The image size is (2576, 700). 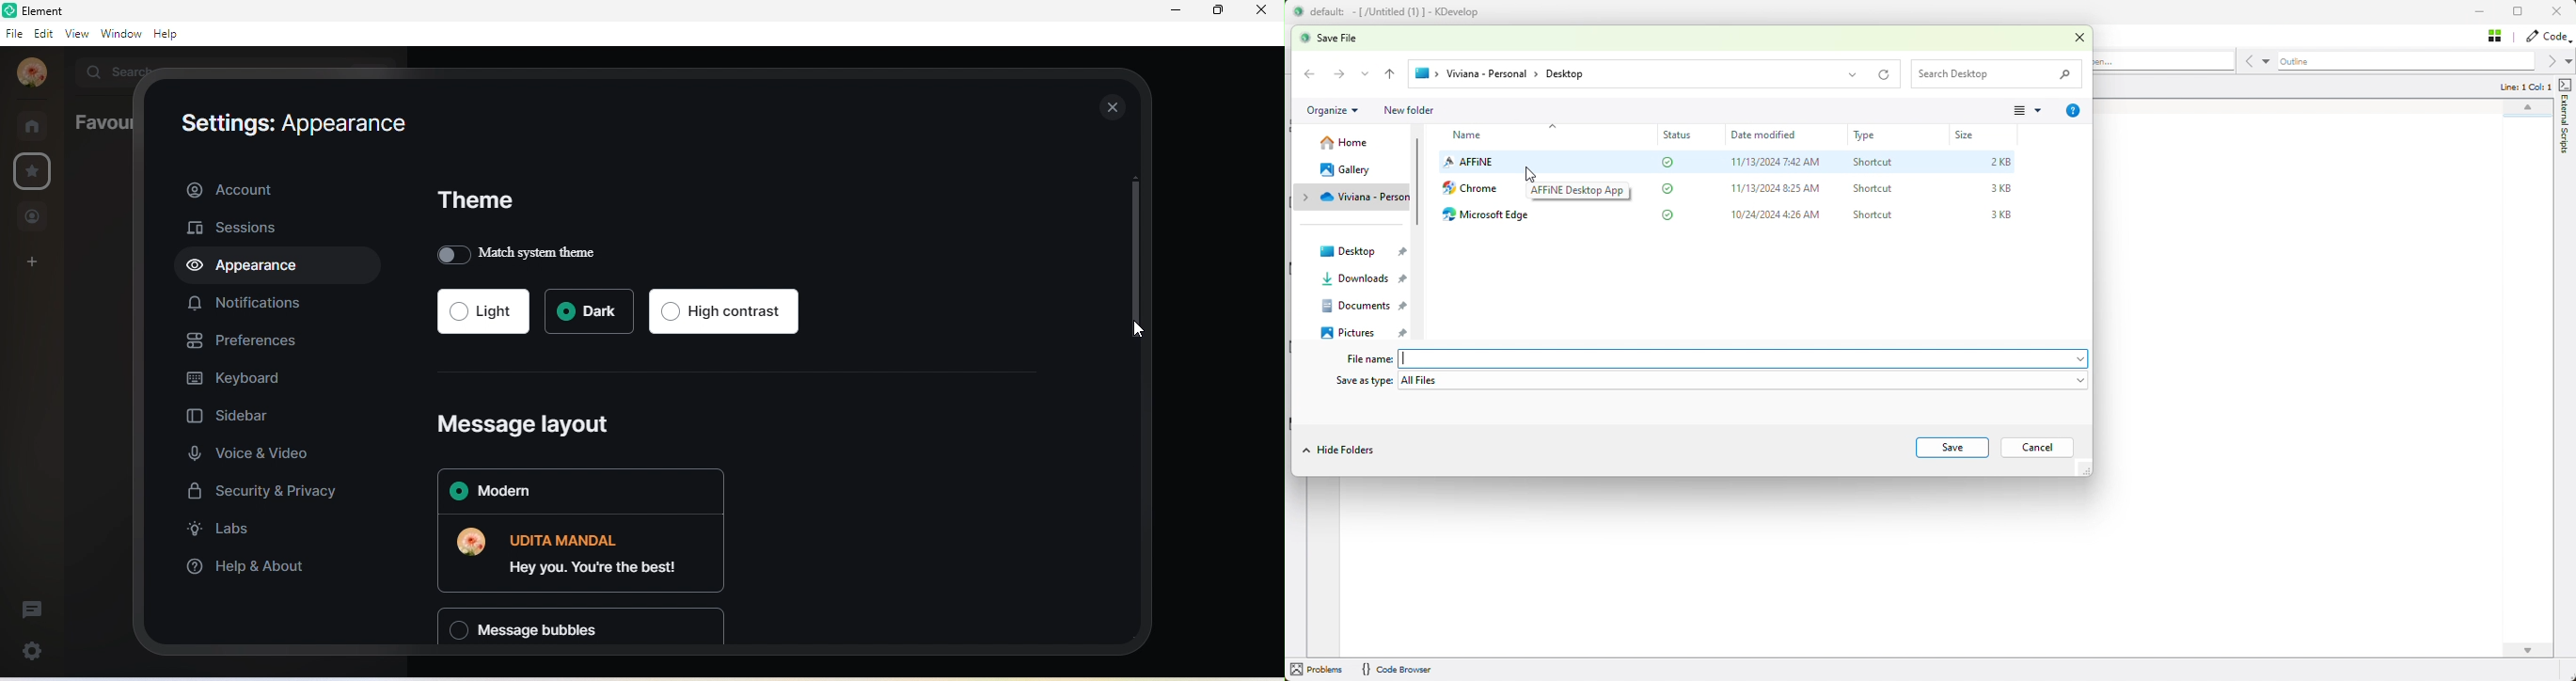 What do you see at coordinates (33, 263) in the screenshot?
I see `create a space` at bounding box center [33, 263].